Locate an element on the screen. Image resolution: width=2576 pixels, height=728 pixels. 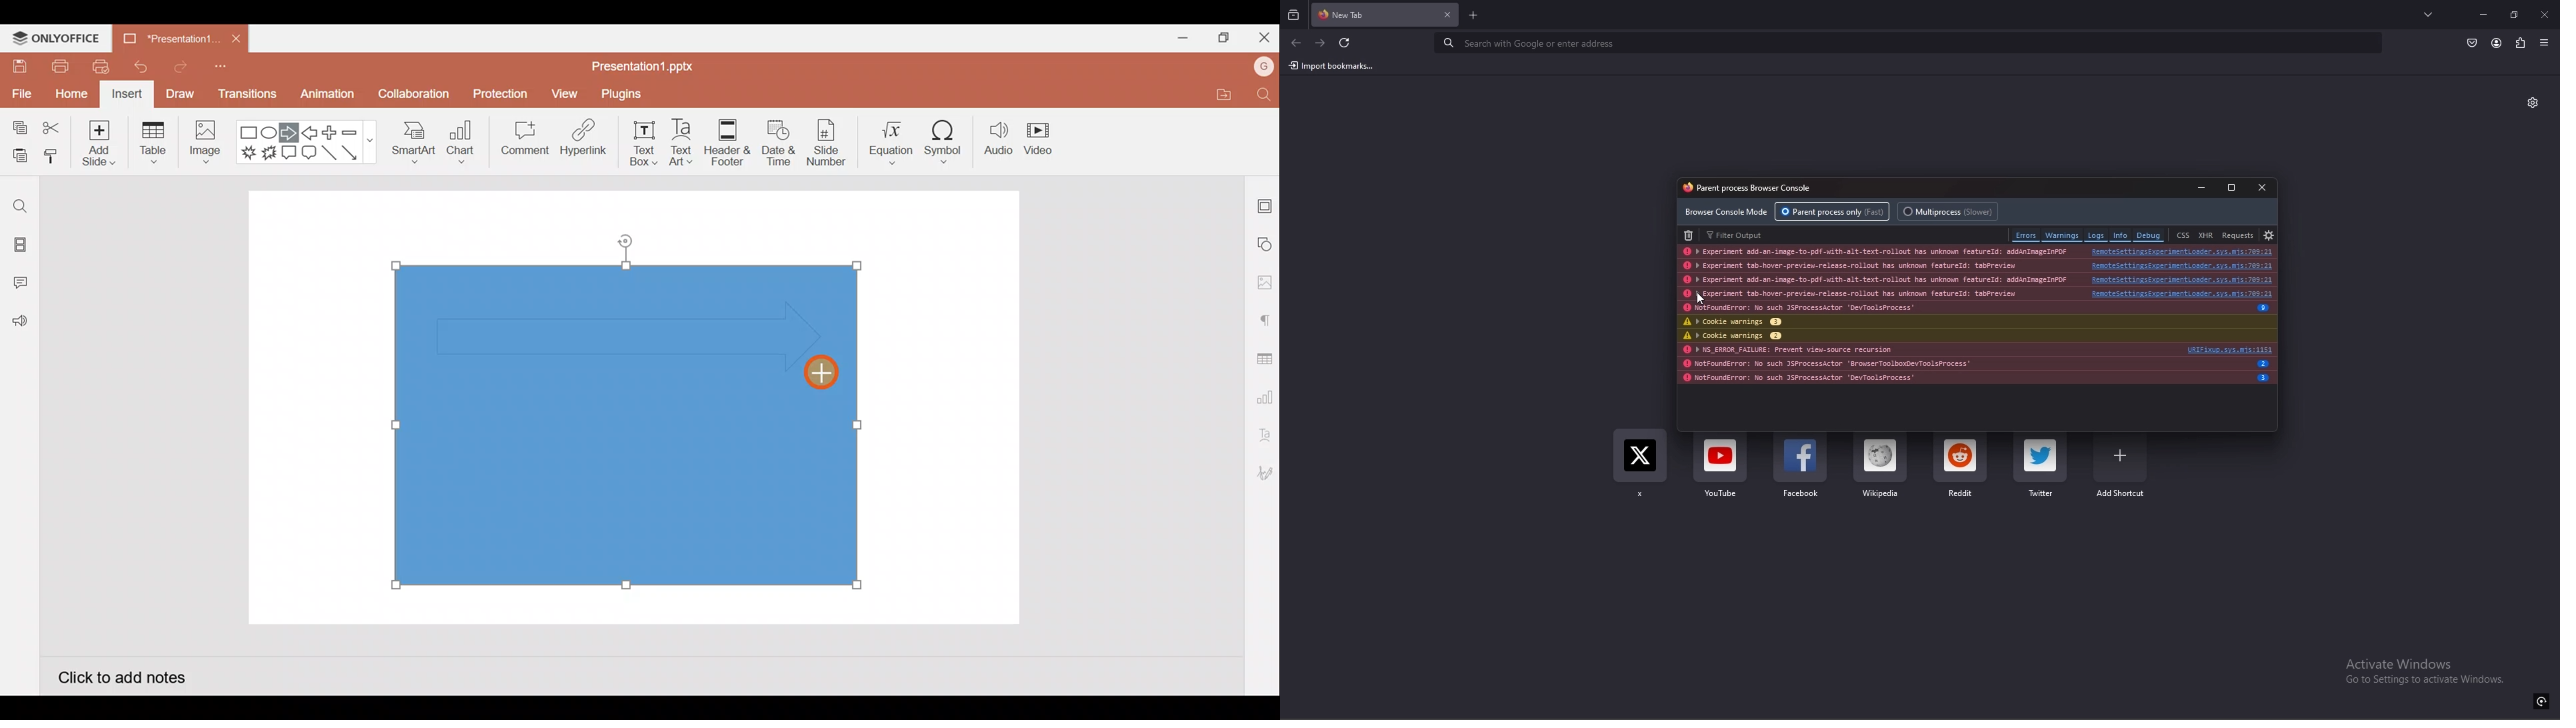
Customize quick access toolbar is located at coordinates (225, 71).